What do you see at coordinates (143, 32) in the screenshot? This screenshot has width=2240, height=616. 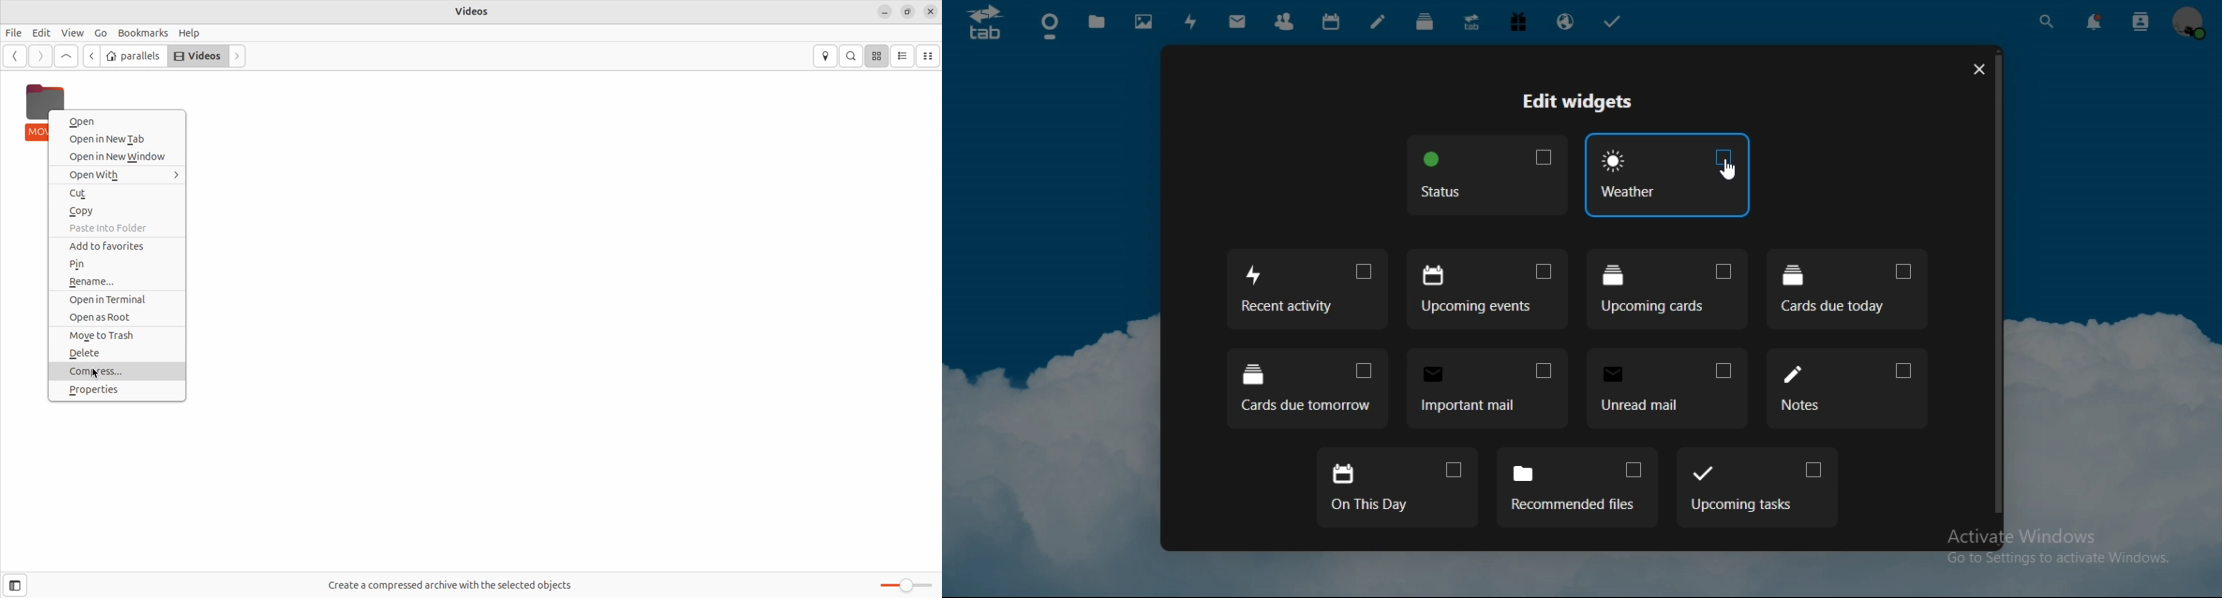 I see `bookmarks` at bounding box center [143, 32].